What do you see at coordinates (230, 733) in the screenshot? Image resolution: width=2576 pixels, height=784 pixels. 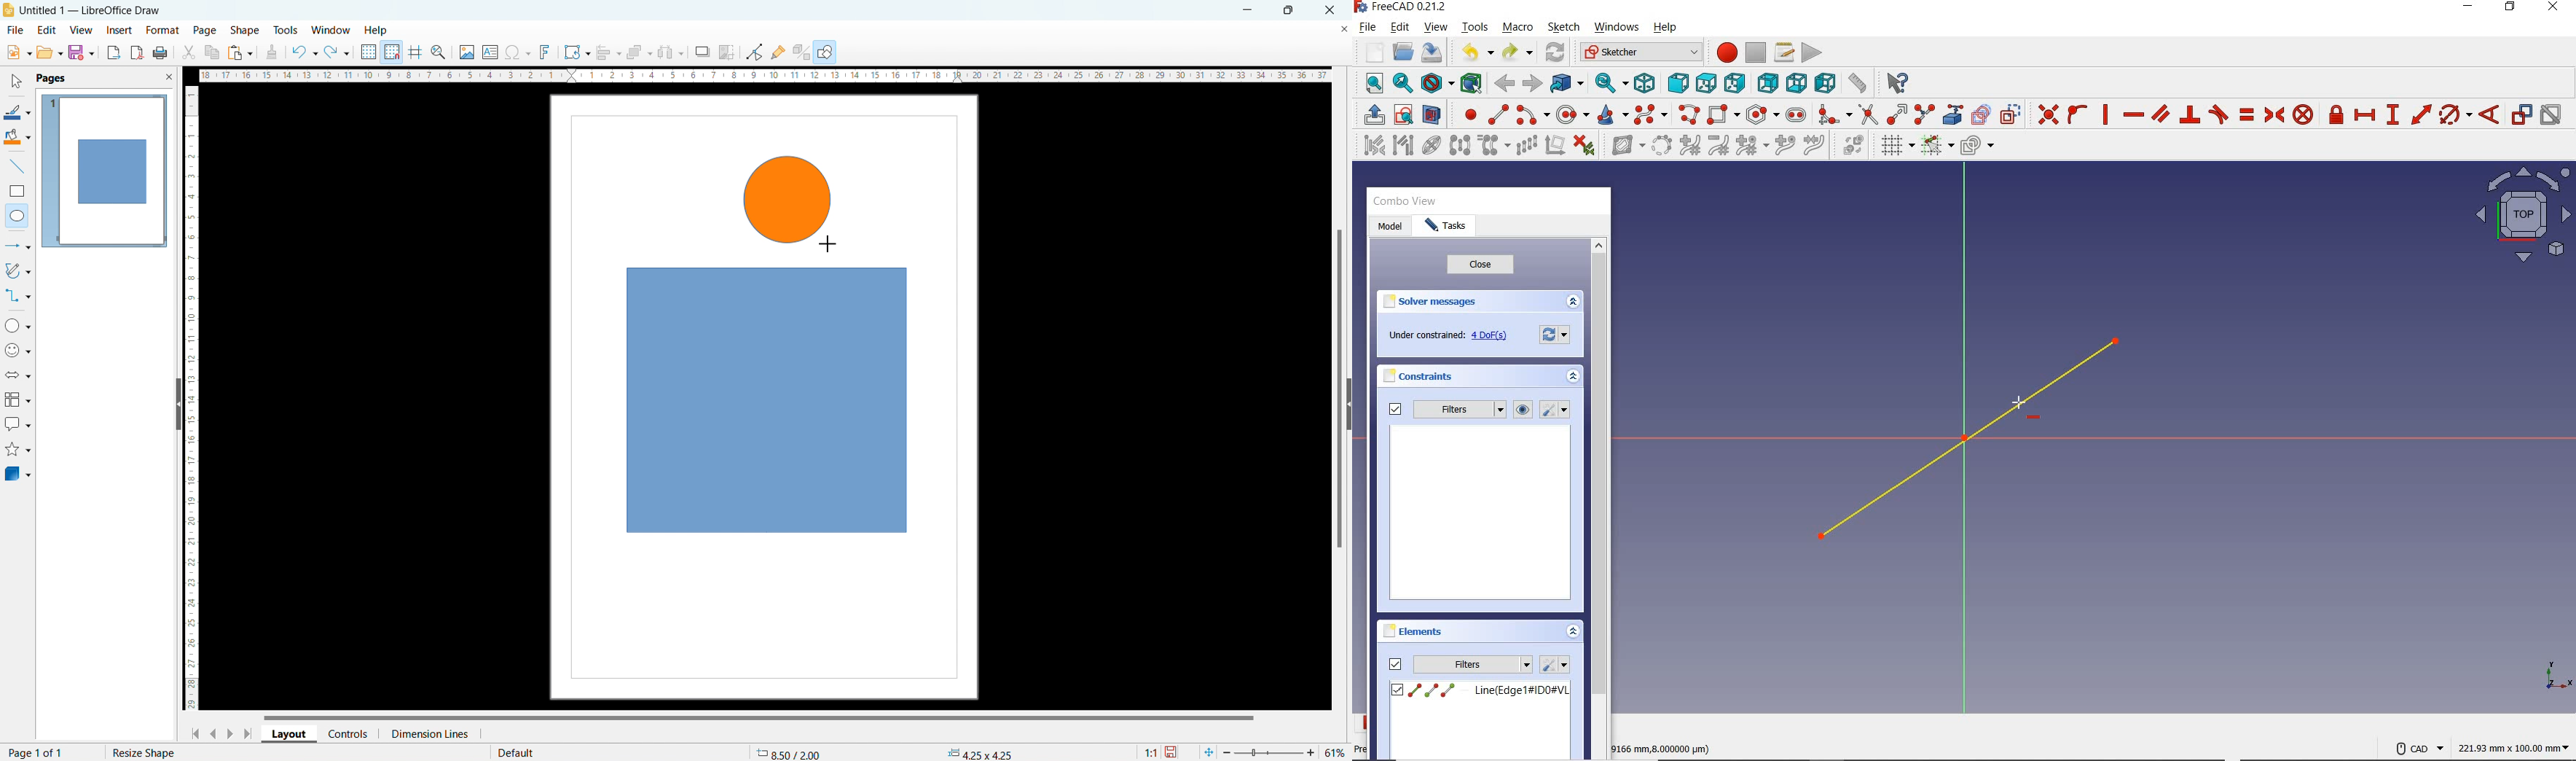 I see `go to next page` at bounding box center [230, 733].